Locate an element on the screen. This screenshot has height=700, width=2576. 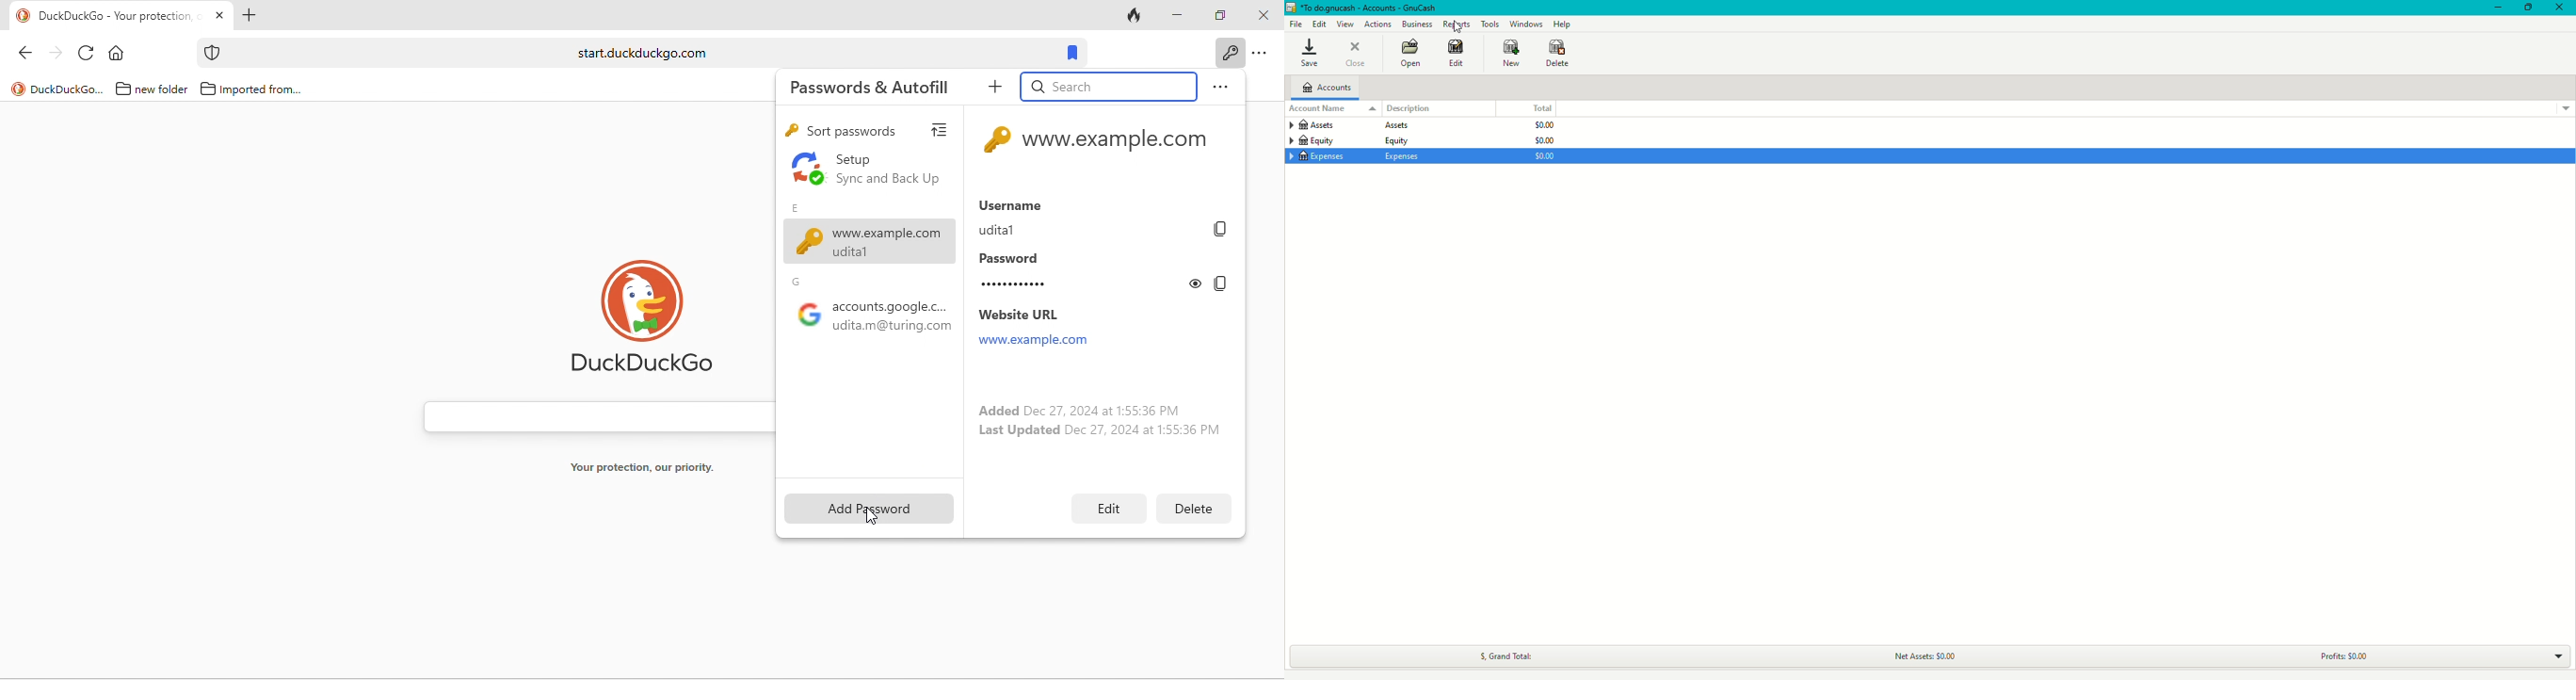
add password is located at coordinates (870, 508).